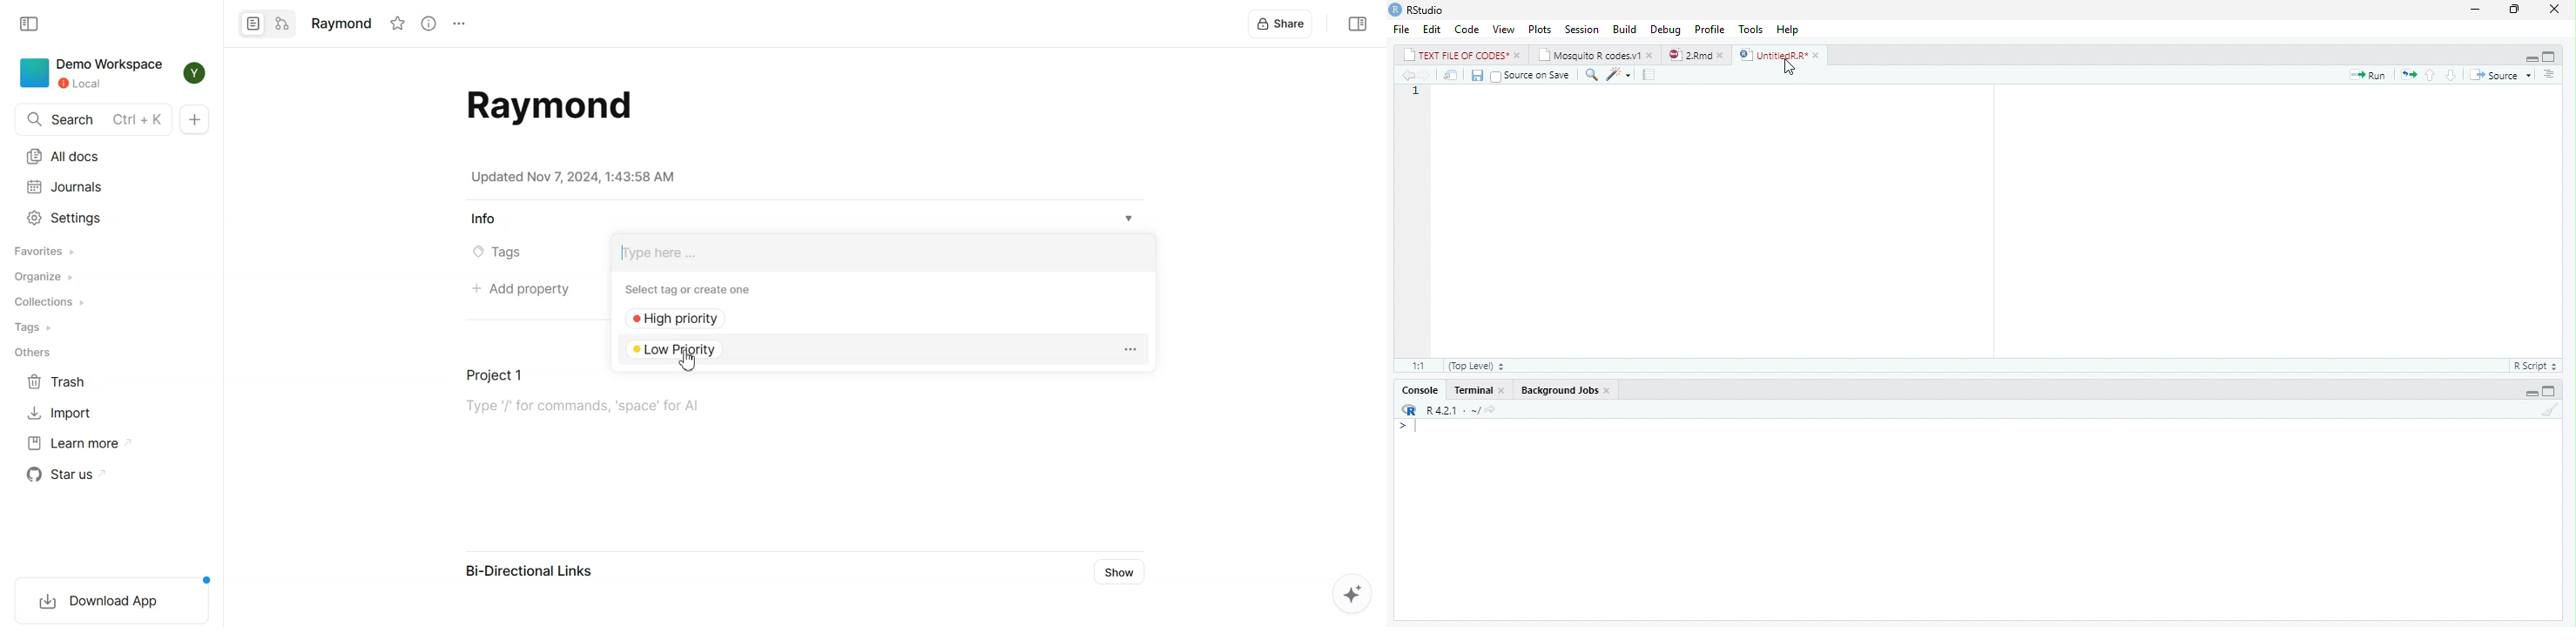 The width and height of the screenshot is (2576, 644). I want to click on R 4.2.1 - ~/, so click(1445, 409).